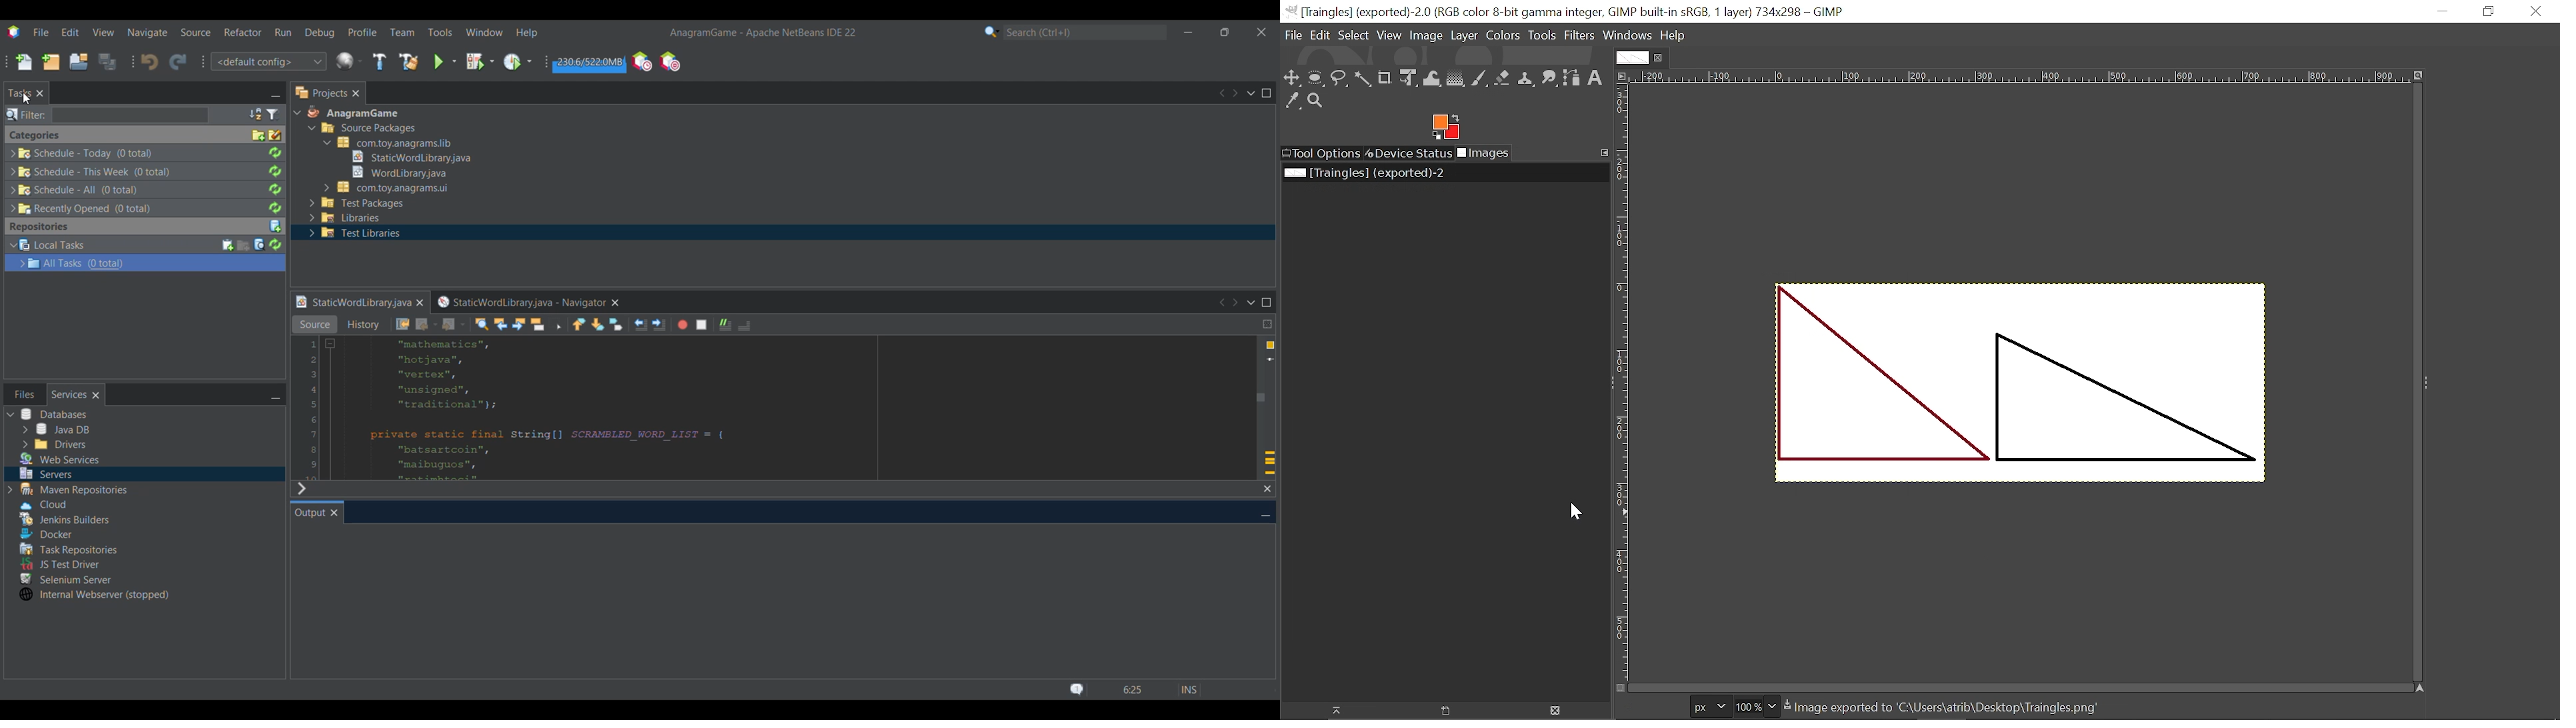 The height and width of the screenshot is (728, 2576). Describe the element at coordinates (1572, 79) in the screenshot. I see `paths tool` at that location.